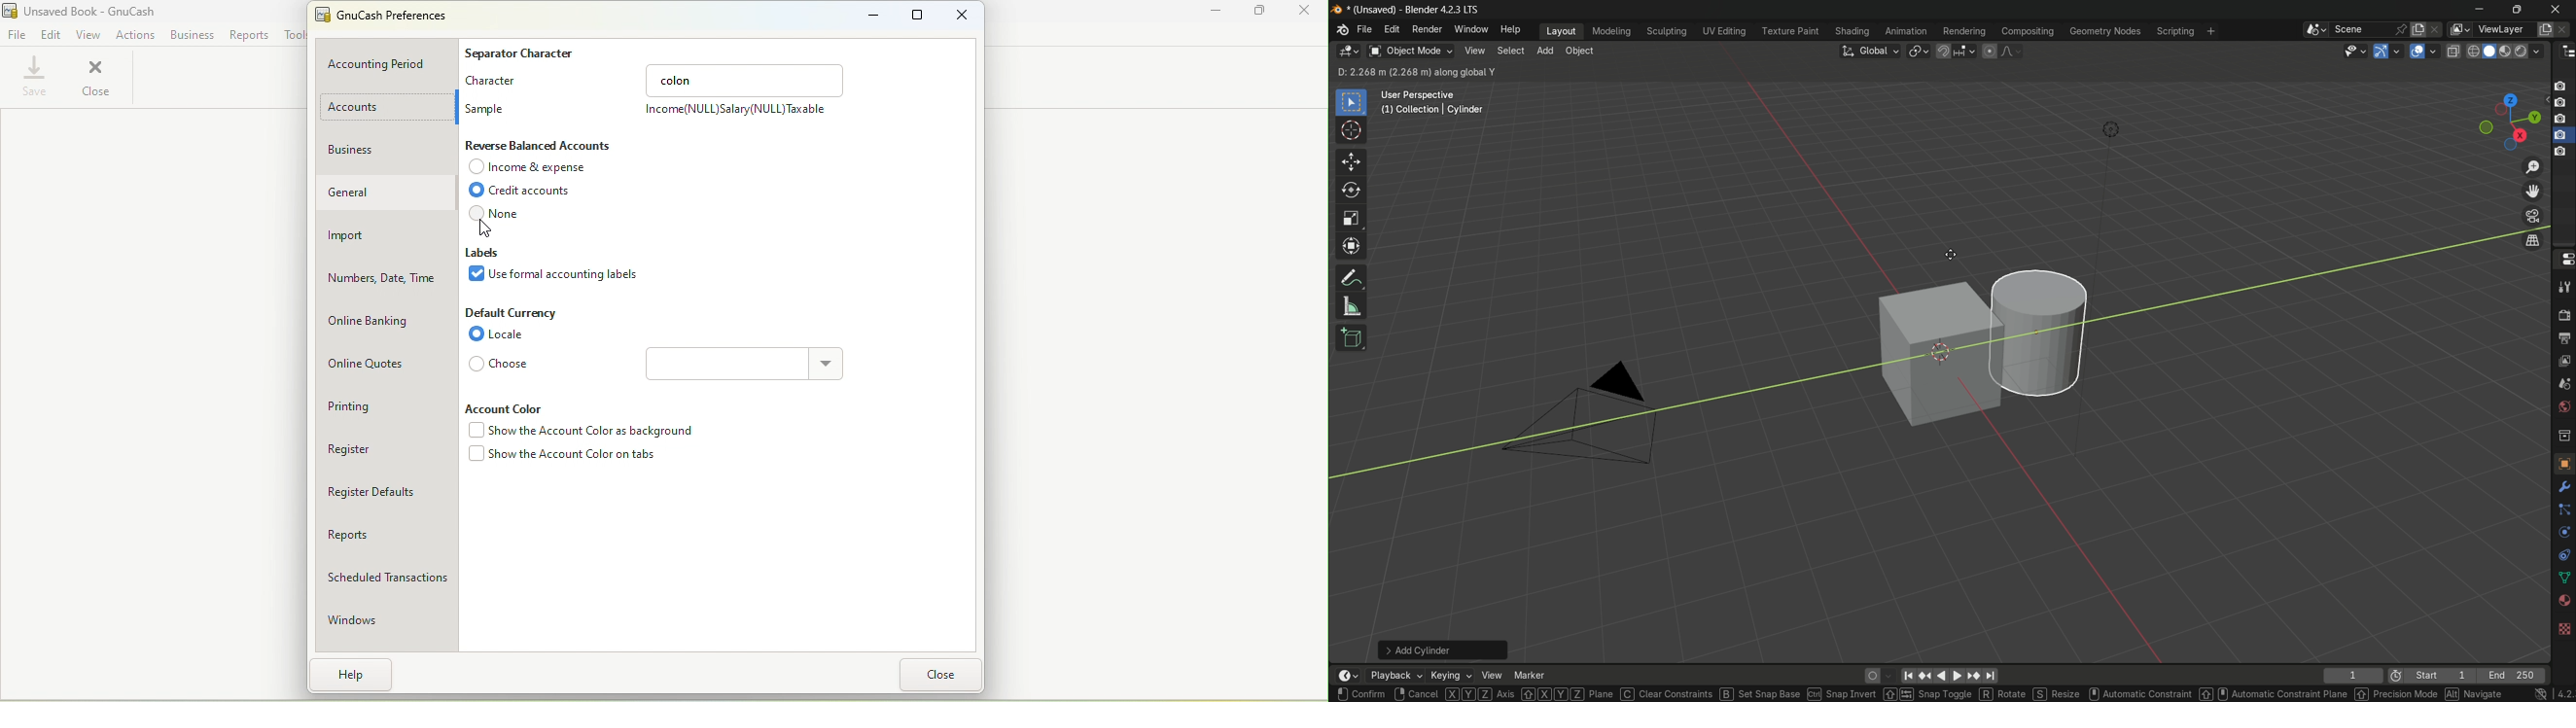 Image resolution: width=2576 pixels, height=728 pixels. What do you see at coordinates (1352, 247) in the screenshot?
I see `transform` at bounding box center [1352, 247].